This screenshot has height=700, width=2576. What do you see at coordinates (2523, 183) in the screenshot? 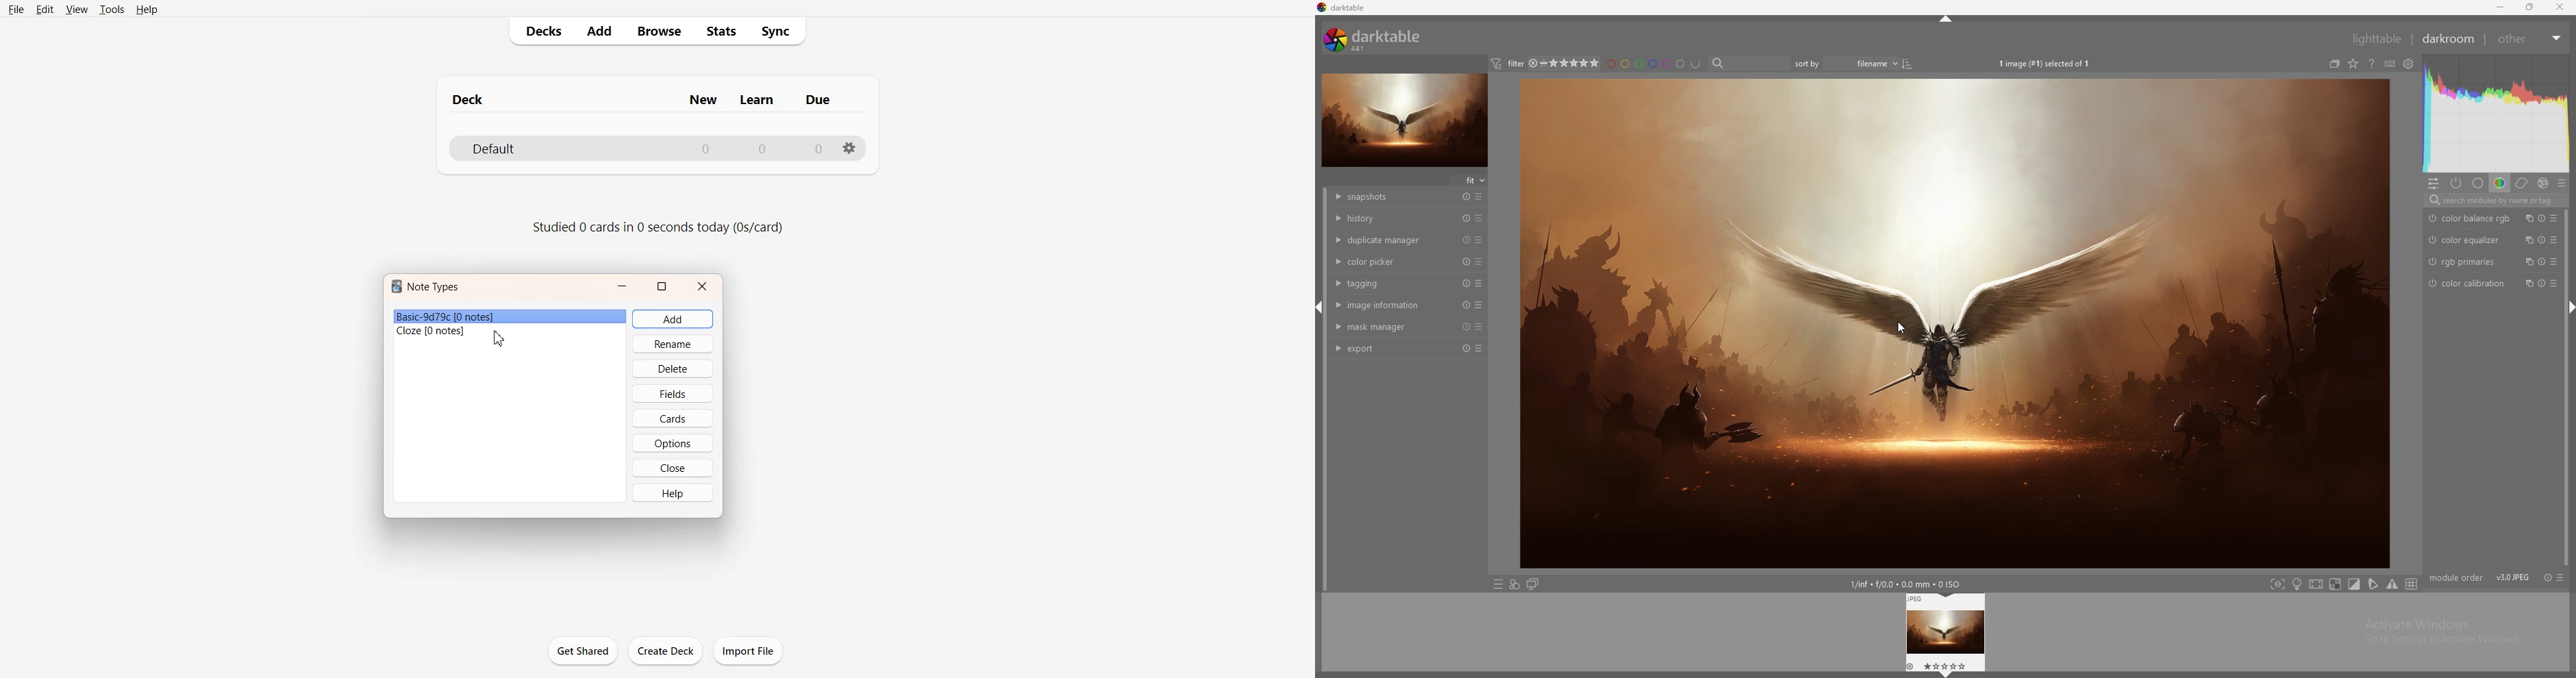
I see `correct` at bounding box center [2523, 183].